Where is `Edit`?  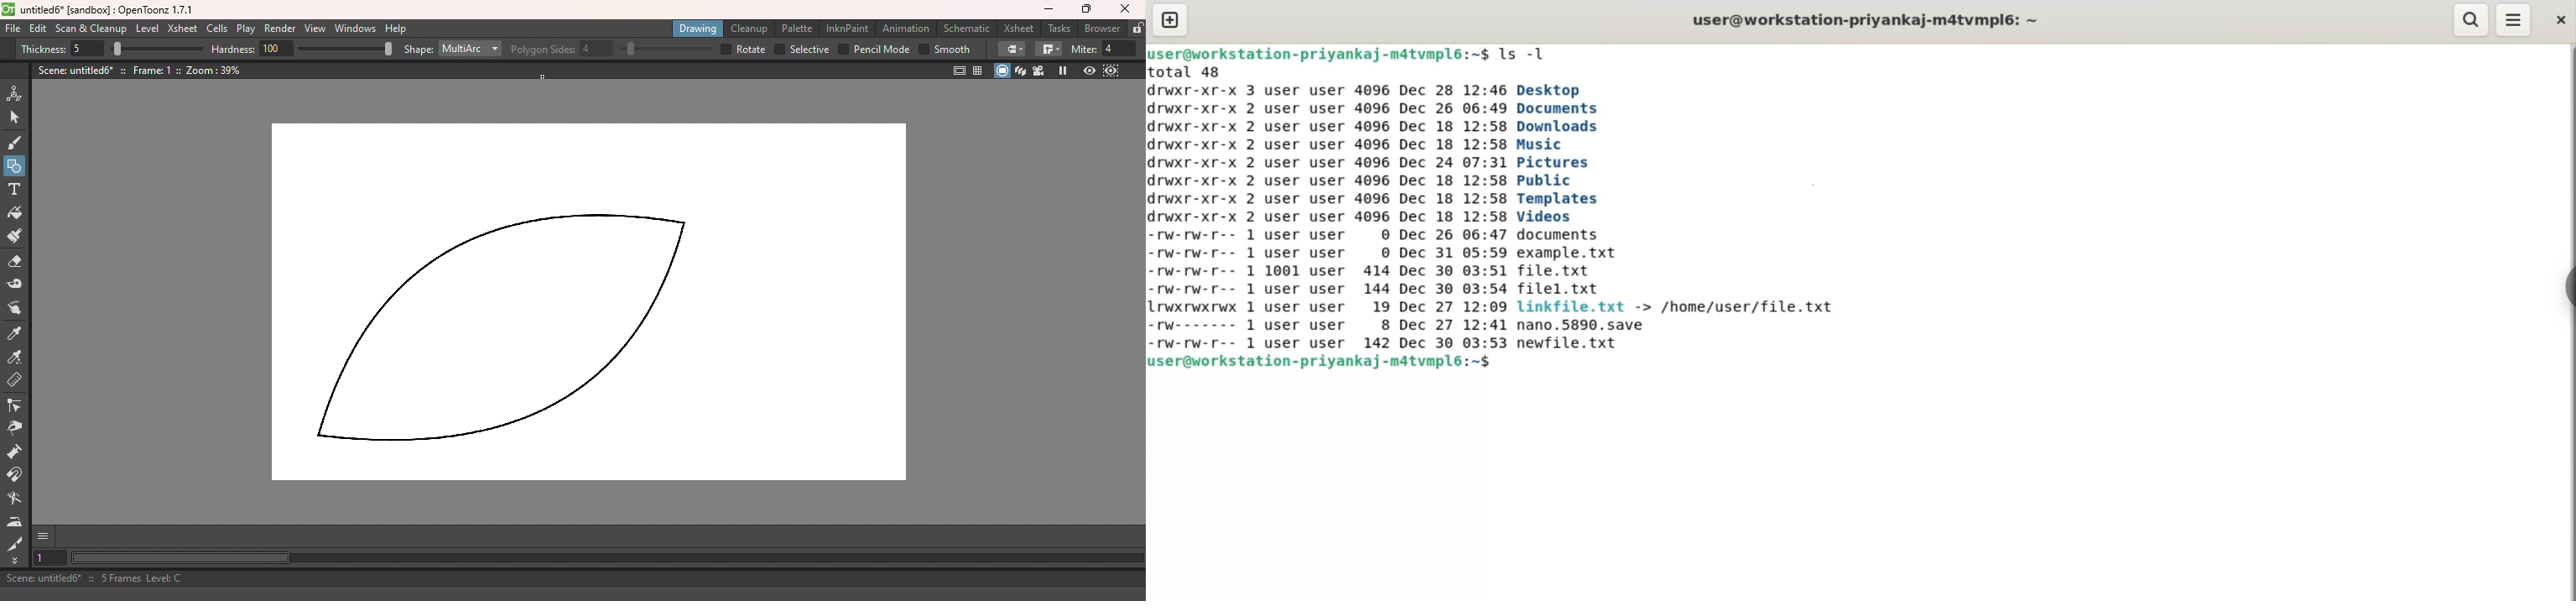 Edit is located at coordinates (38, 30).